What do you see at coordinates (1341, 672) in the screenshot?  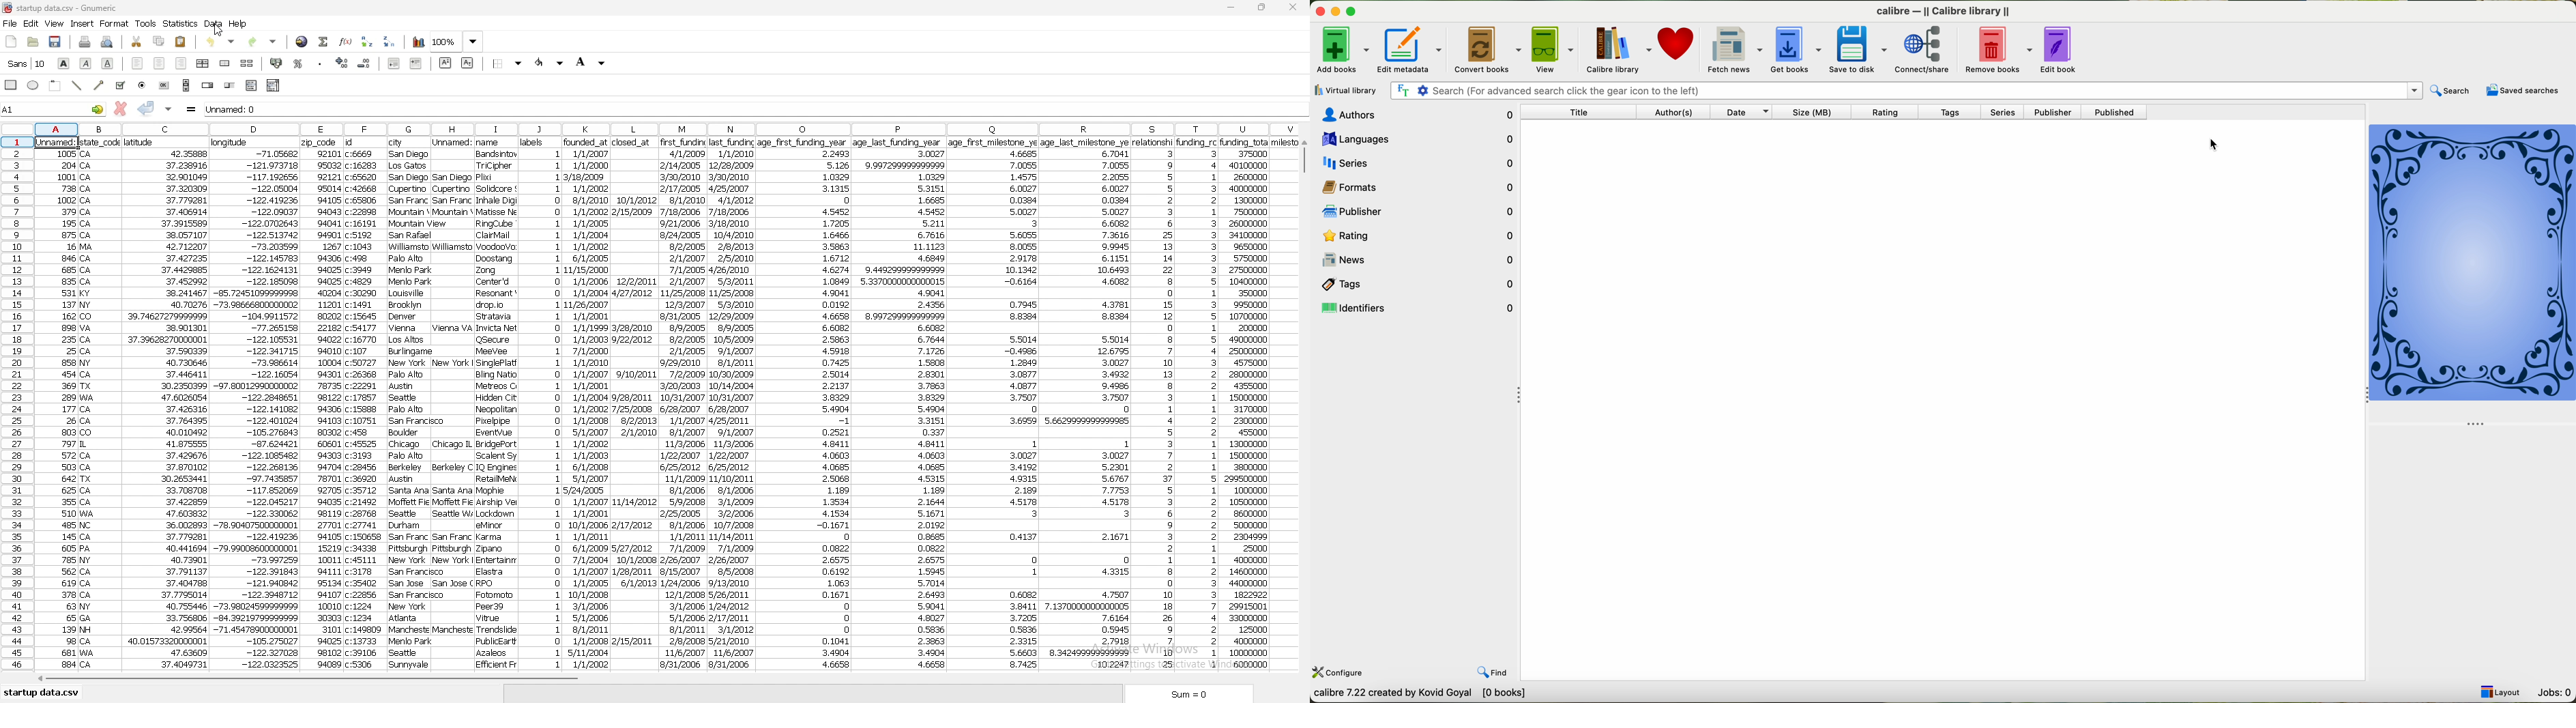 I see `configure` at bounding box center [1341, 672].